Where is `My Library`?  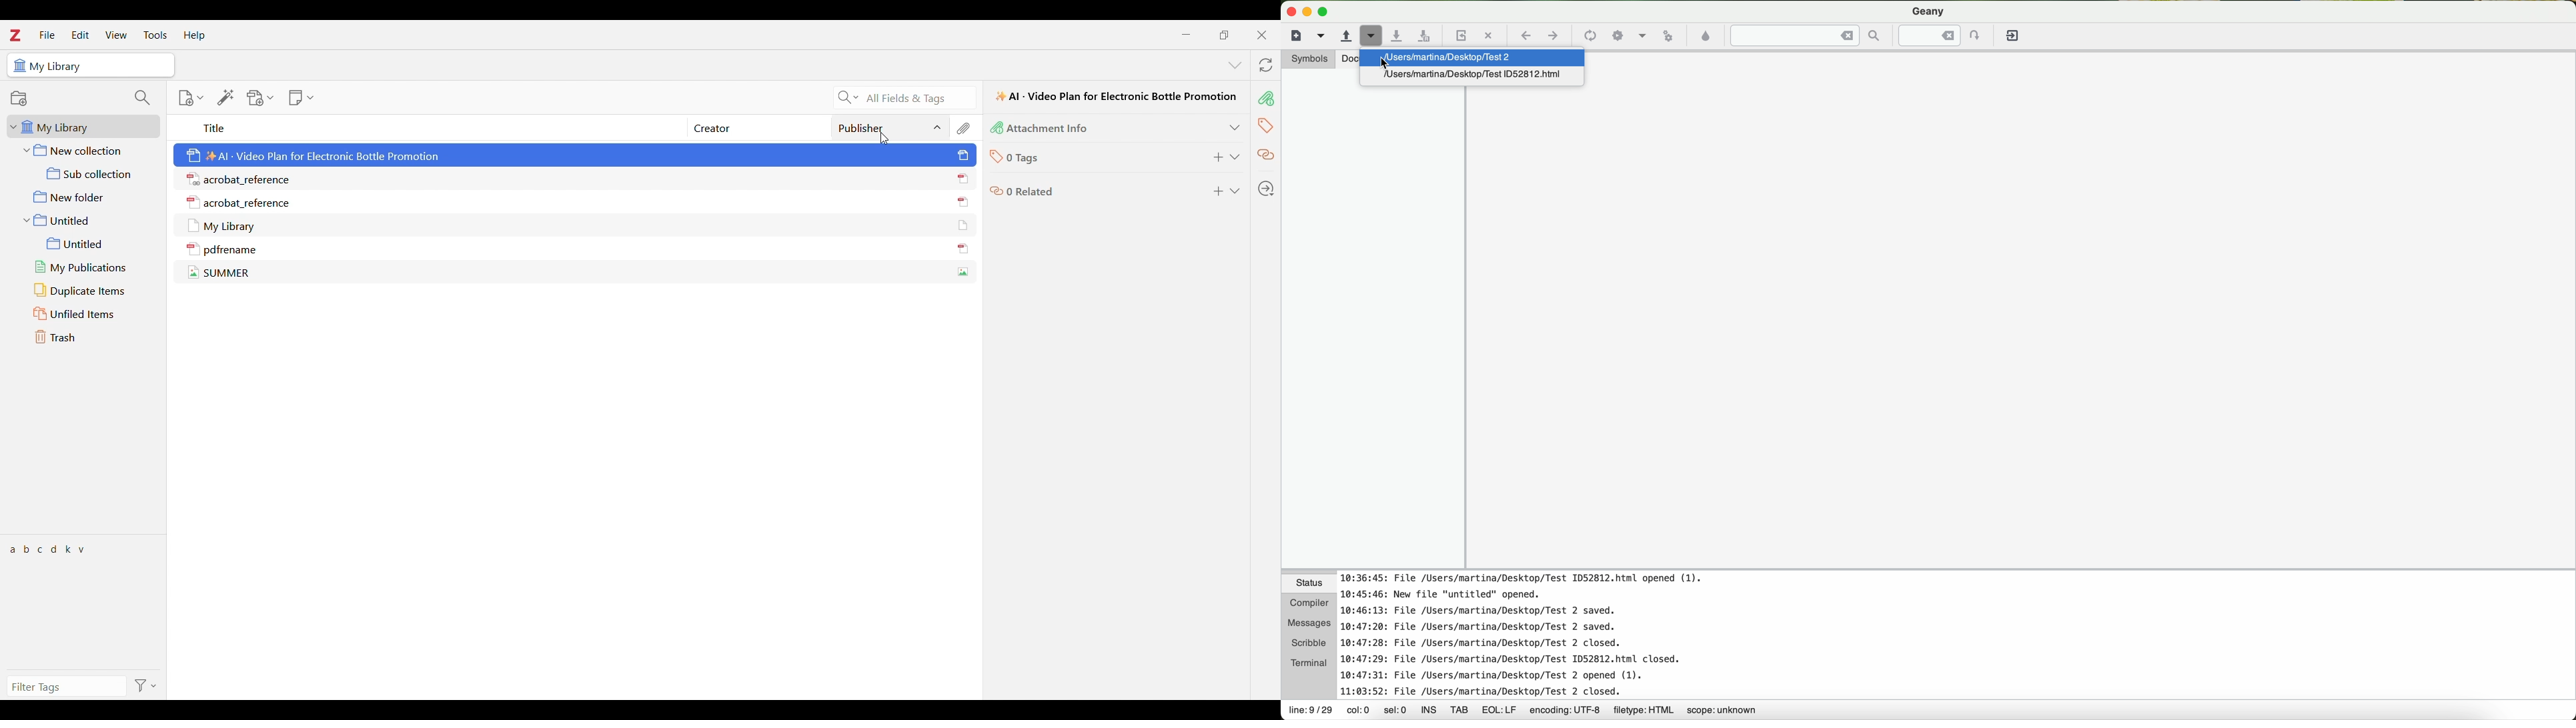
My Library is located at coordinates (60, 65).